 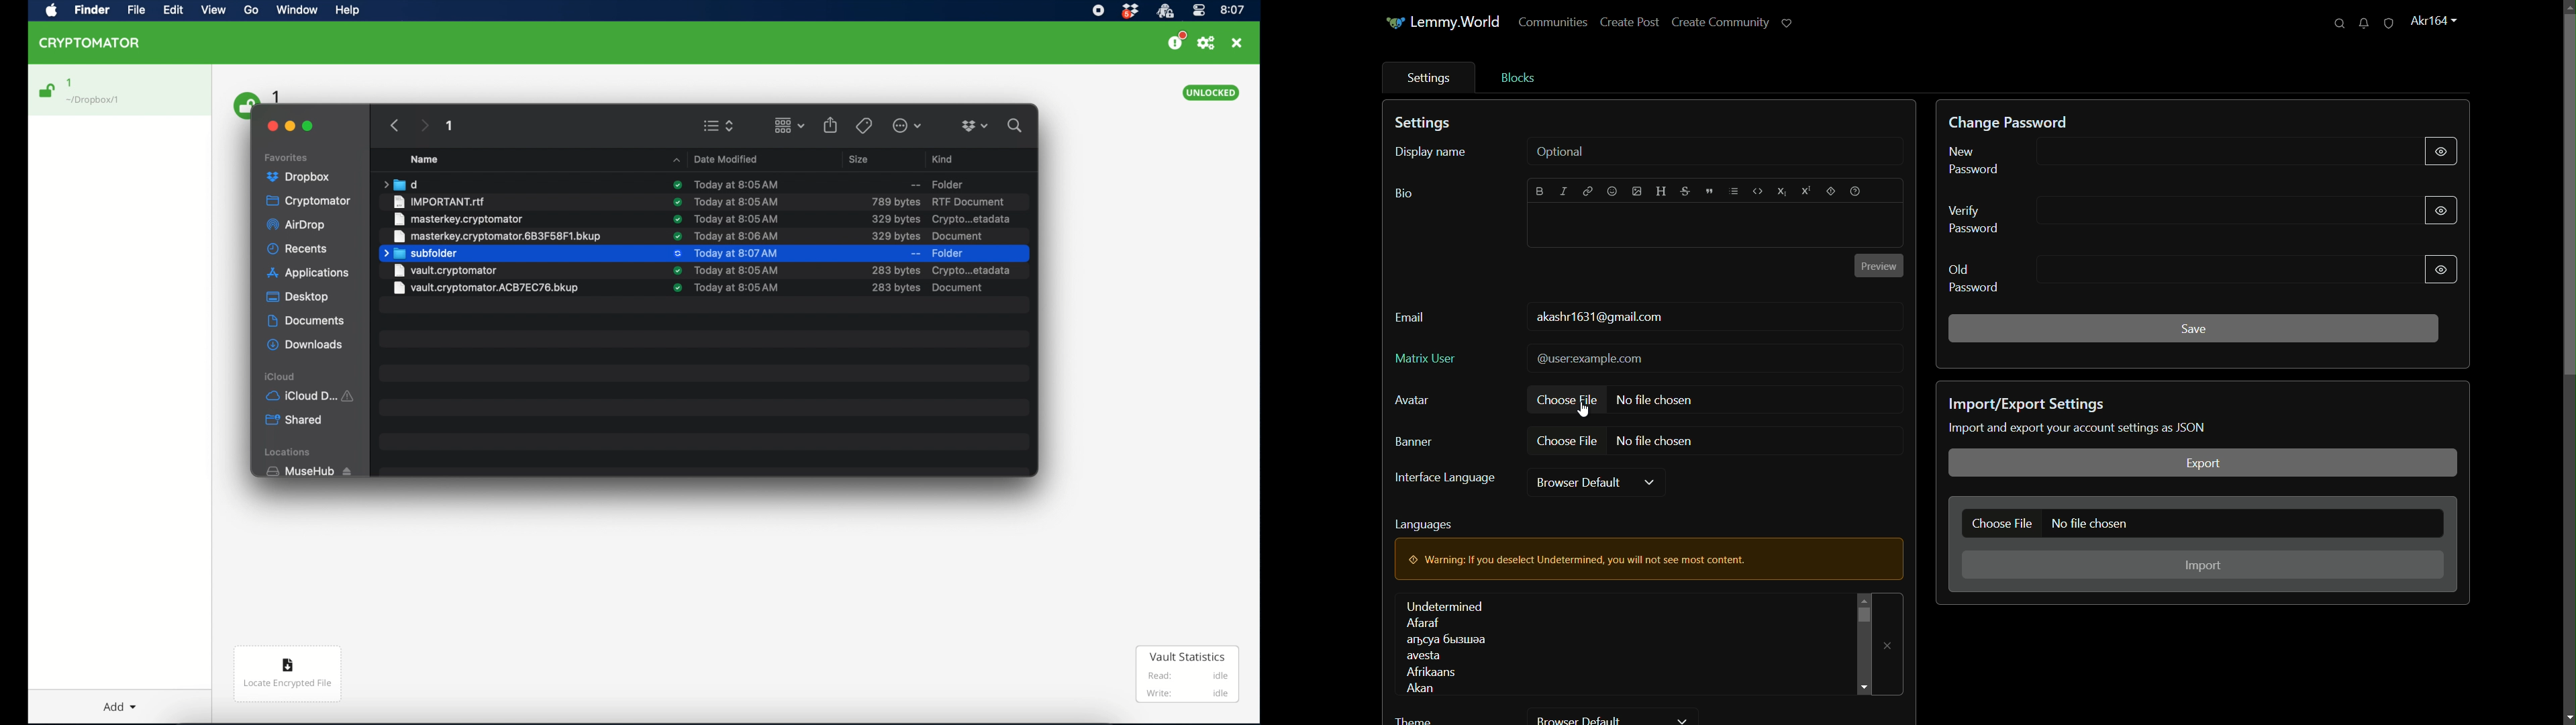 What do you see at coordinates (934, 290) in the screenshot?
I see `crypto` at bounding box center [934, 290].